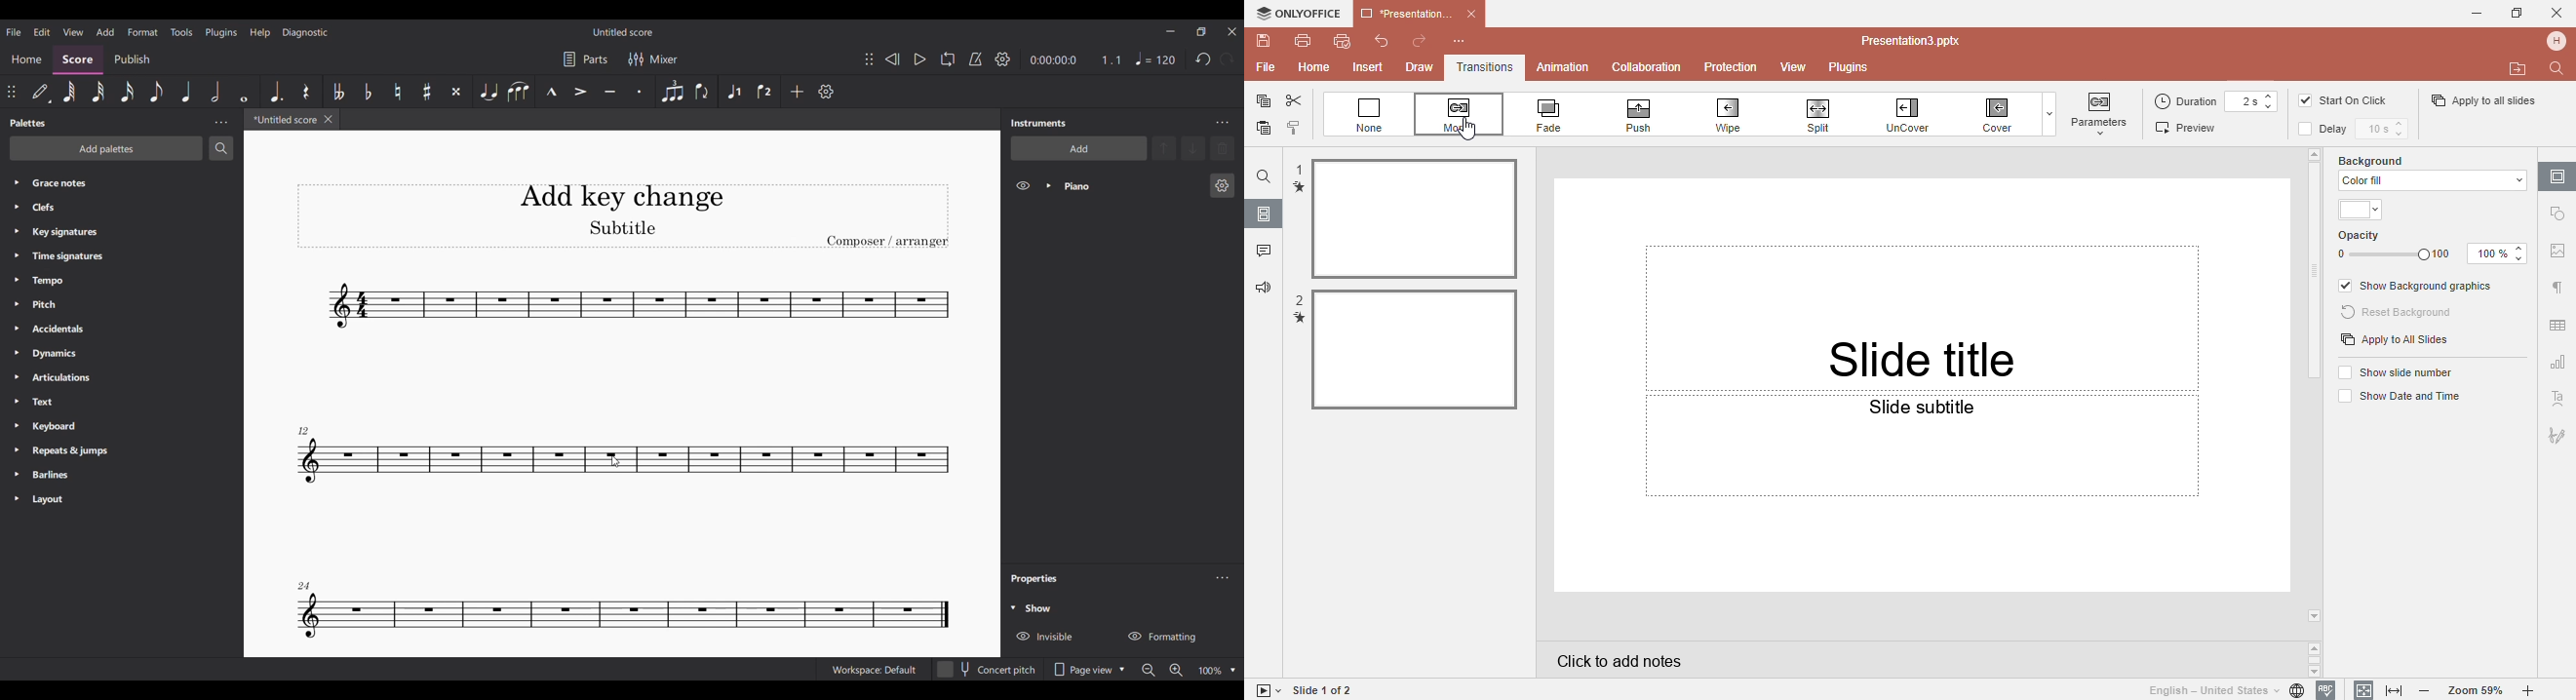 The width and height of the screenshot is (2576, 700). What do you see at coordinates (1303, 40) in the screenshot?
I see `Print file` at bounding box center [1303, 40].